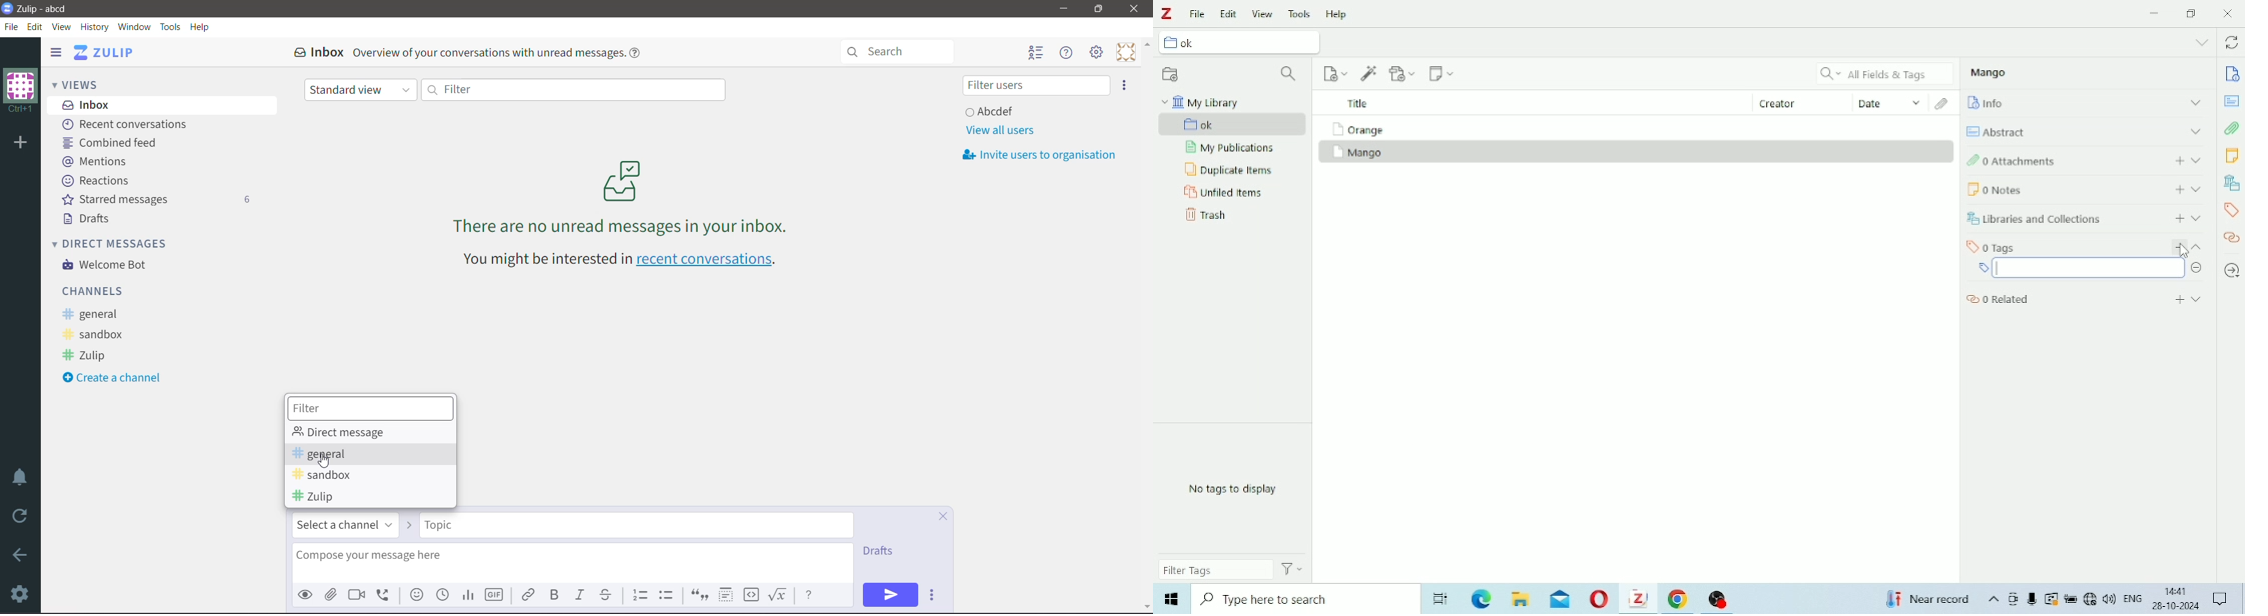 The image size is (2268, 616). What do you see at coordinates (1231, 148) in the screenshot?
I see `My Publications` at bounding box center [1231, 148].